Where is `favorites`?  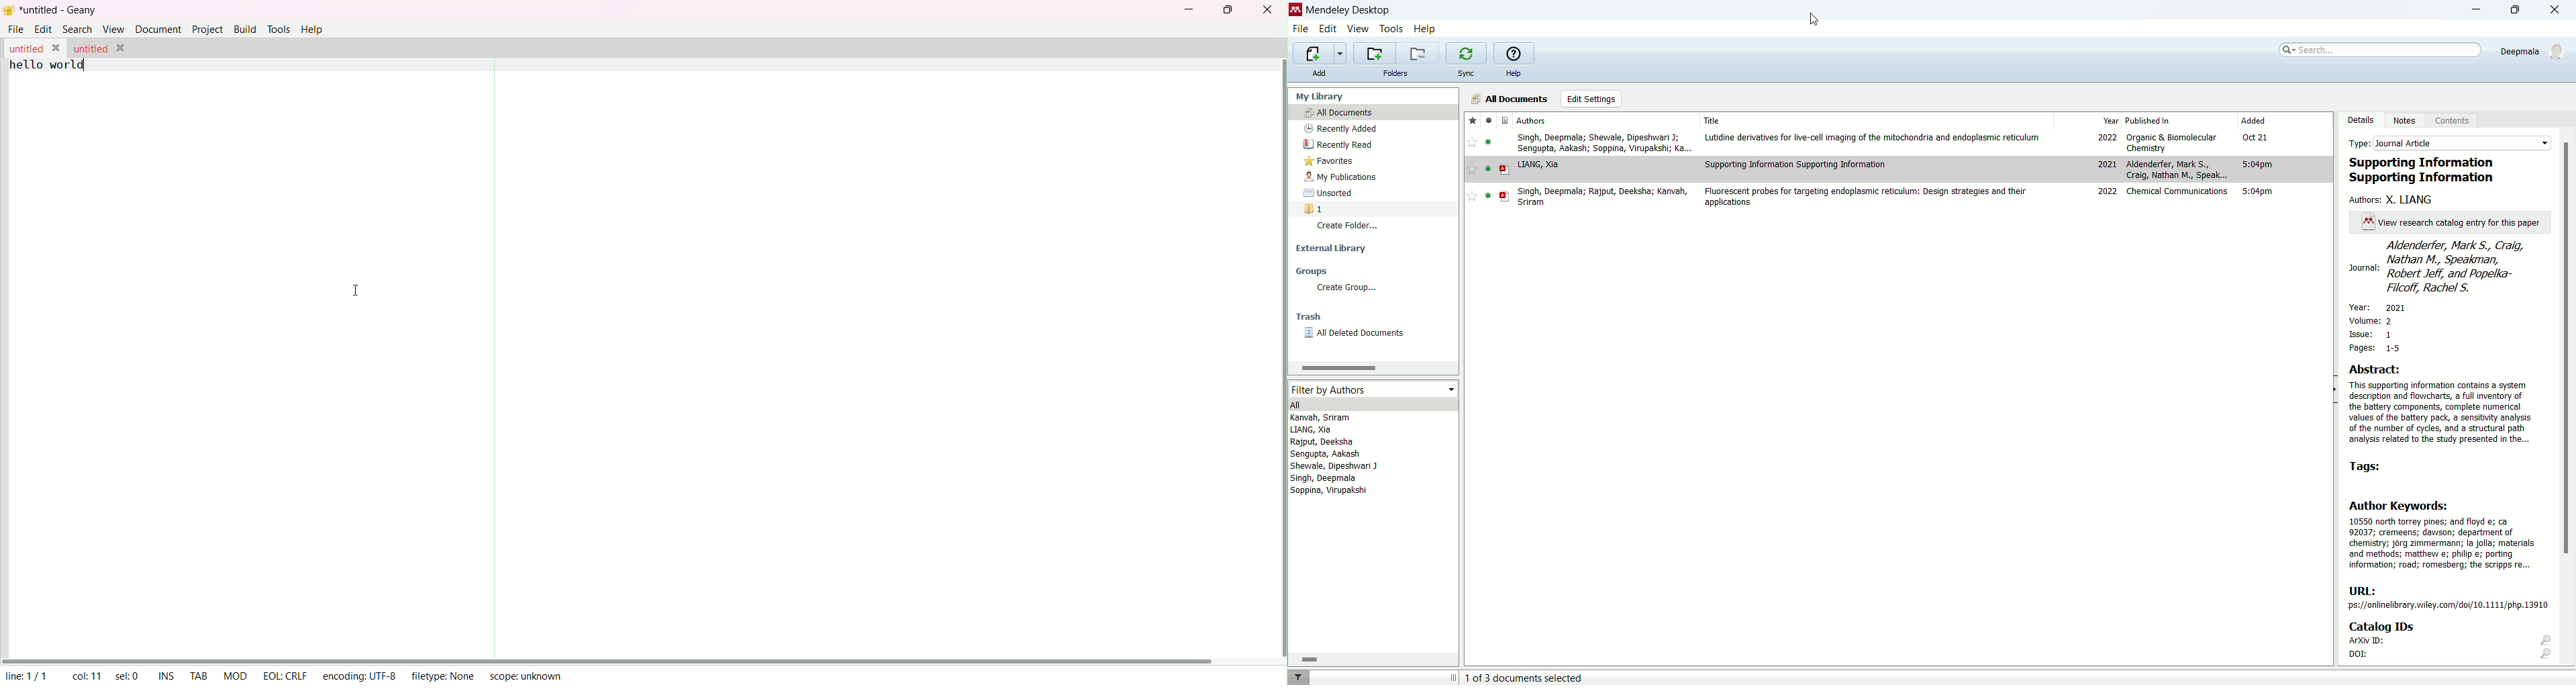 favorites is located at coordinates (1334, 161).